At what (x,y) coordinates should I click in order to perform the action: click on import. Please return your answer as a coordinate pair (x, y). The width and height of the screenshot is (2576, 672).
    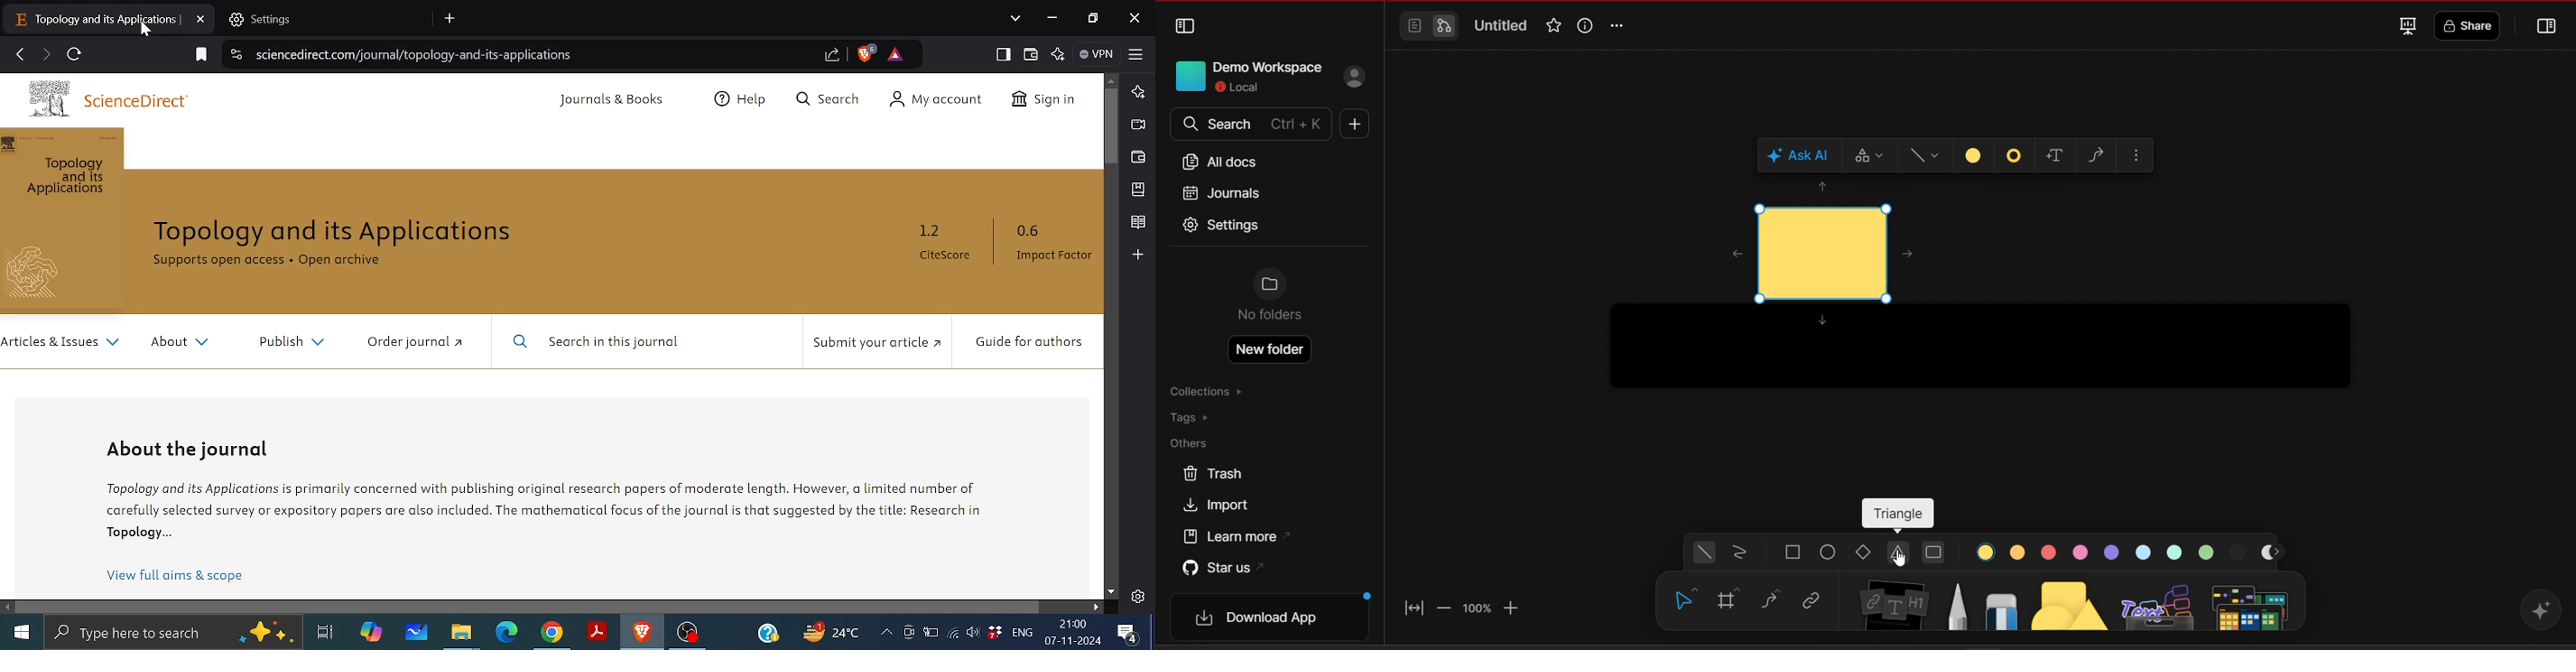
    Looking at the image, I should click on (1222, 506).